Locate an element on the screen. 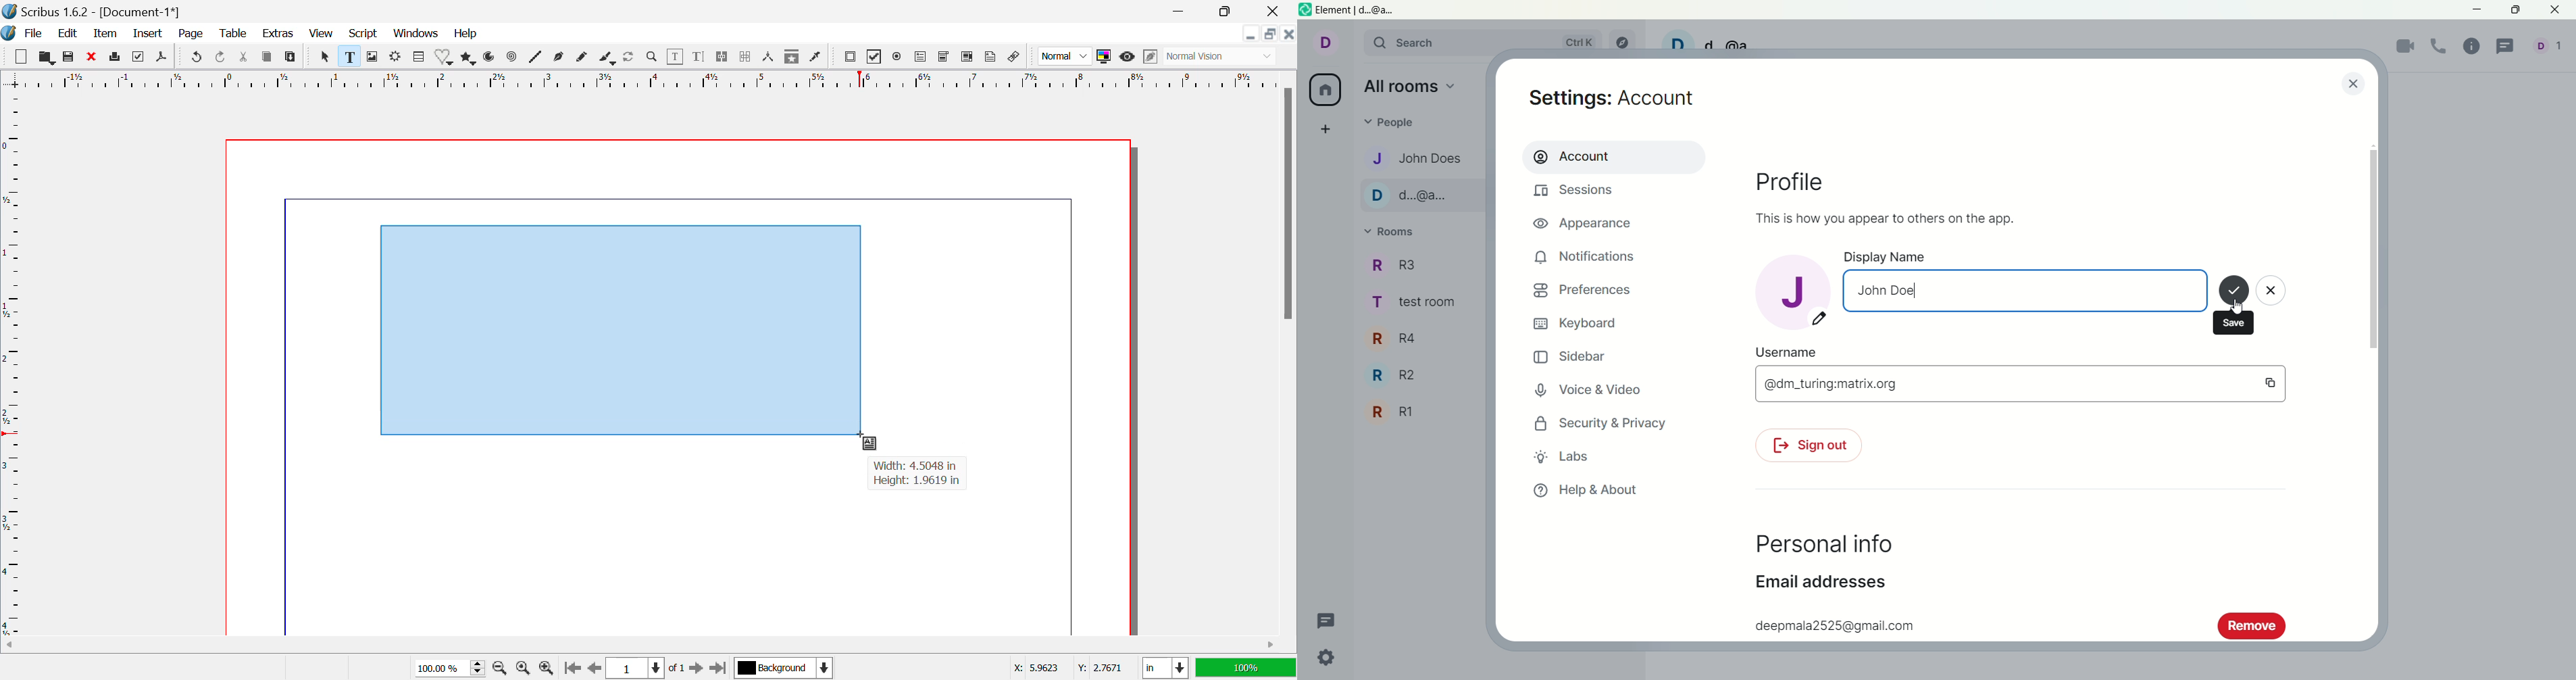 The width and height of the screenshot is (2576, 700). user name is located at coordinates (1798, 353).